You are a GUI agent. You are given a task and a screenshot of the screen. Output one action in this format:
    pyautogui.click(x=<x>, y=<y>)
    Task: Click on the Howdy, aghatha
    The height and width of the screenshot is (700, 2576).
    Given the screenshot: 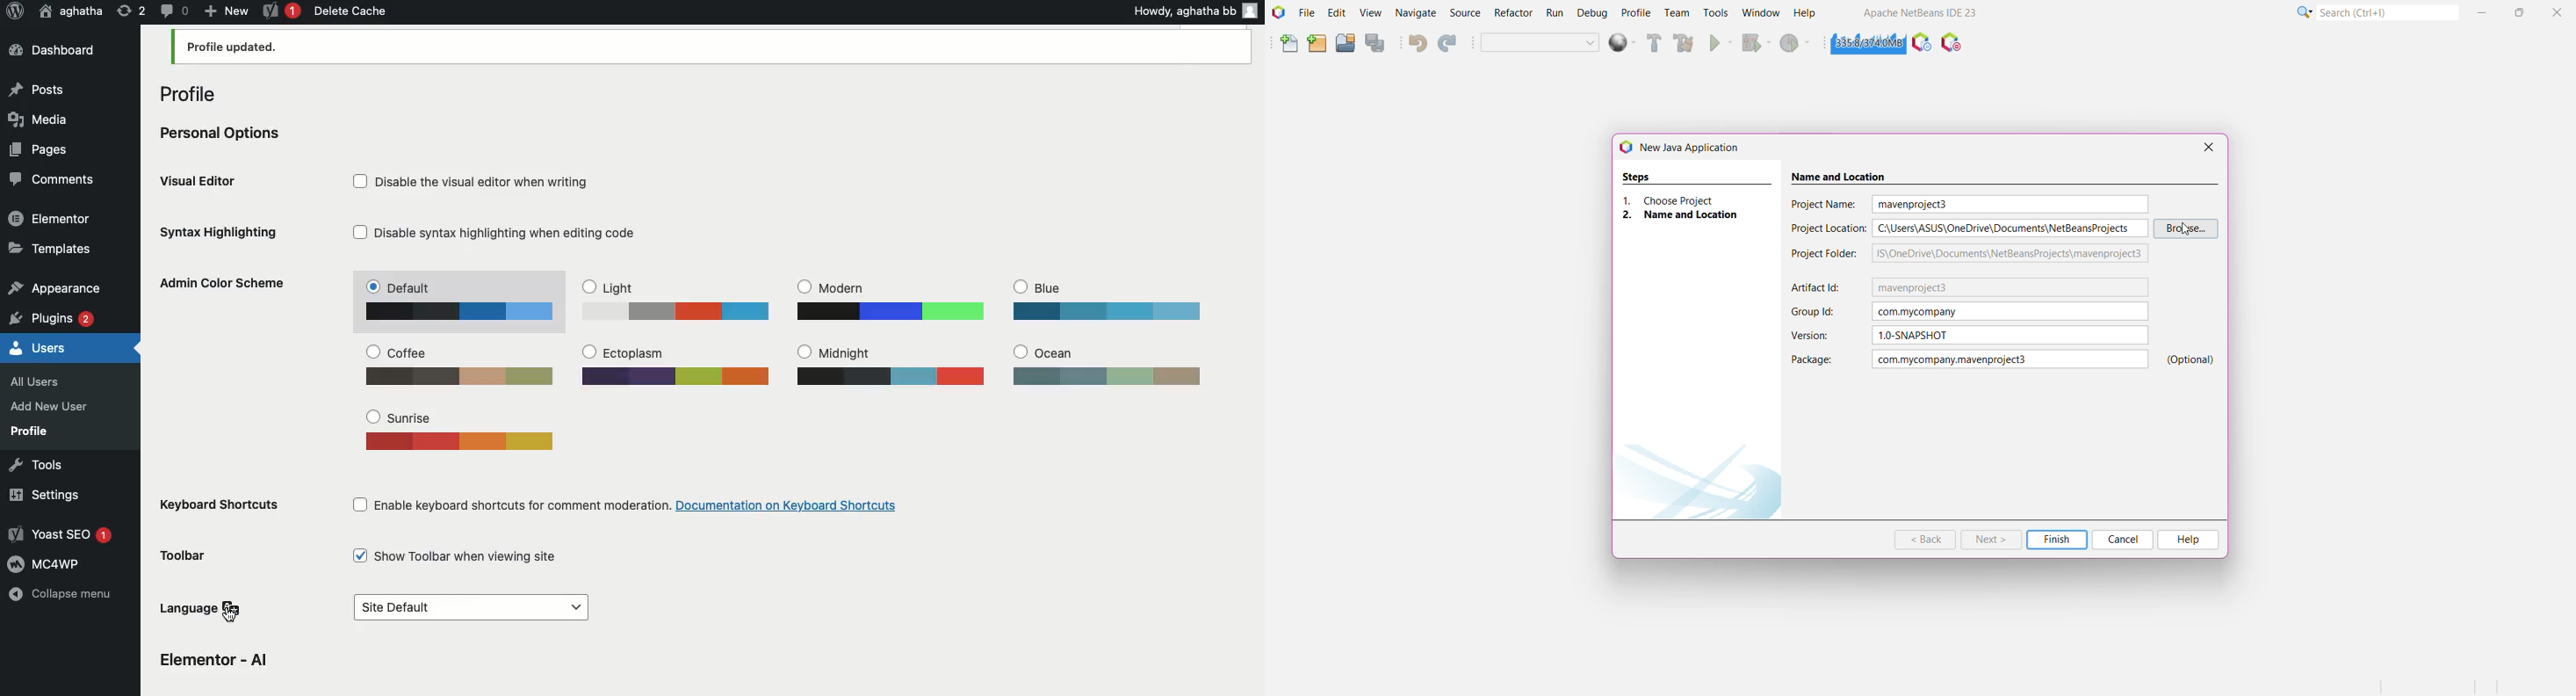 What is the action you would take?
    pyautogui.click(x=1193, y=11)
    